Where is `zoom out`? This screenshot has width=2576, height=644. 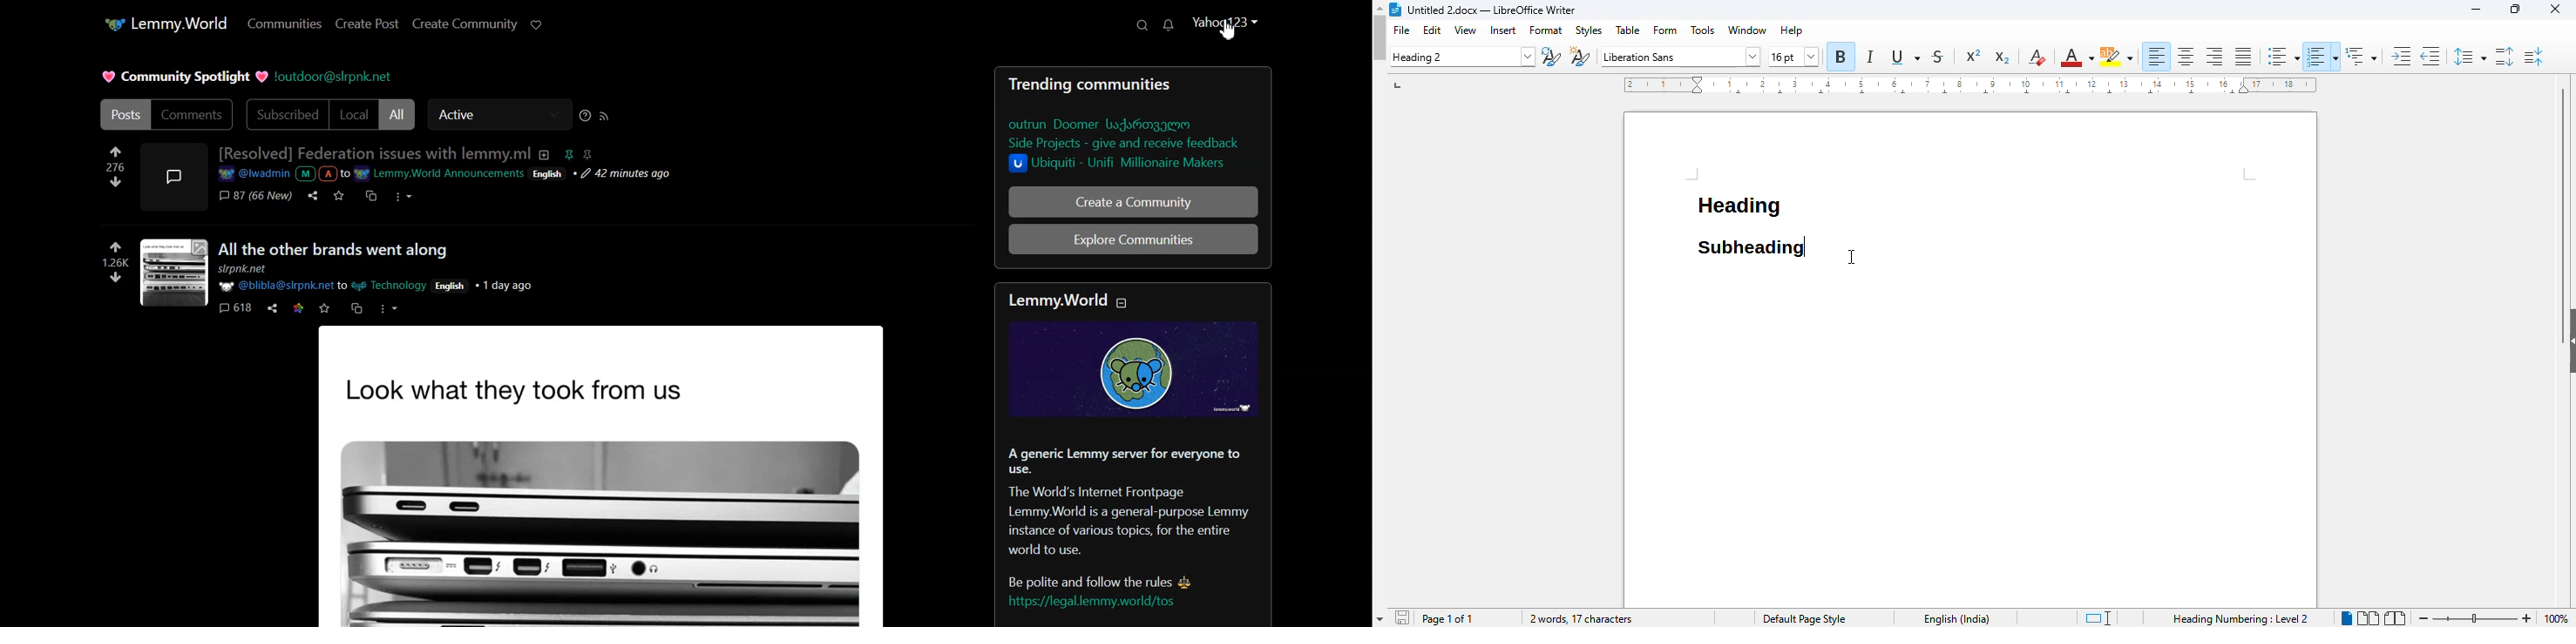 zoom out is located at coordinates (2424, 618).